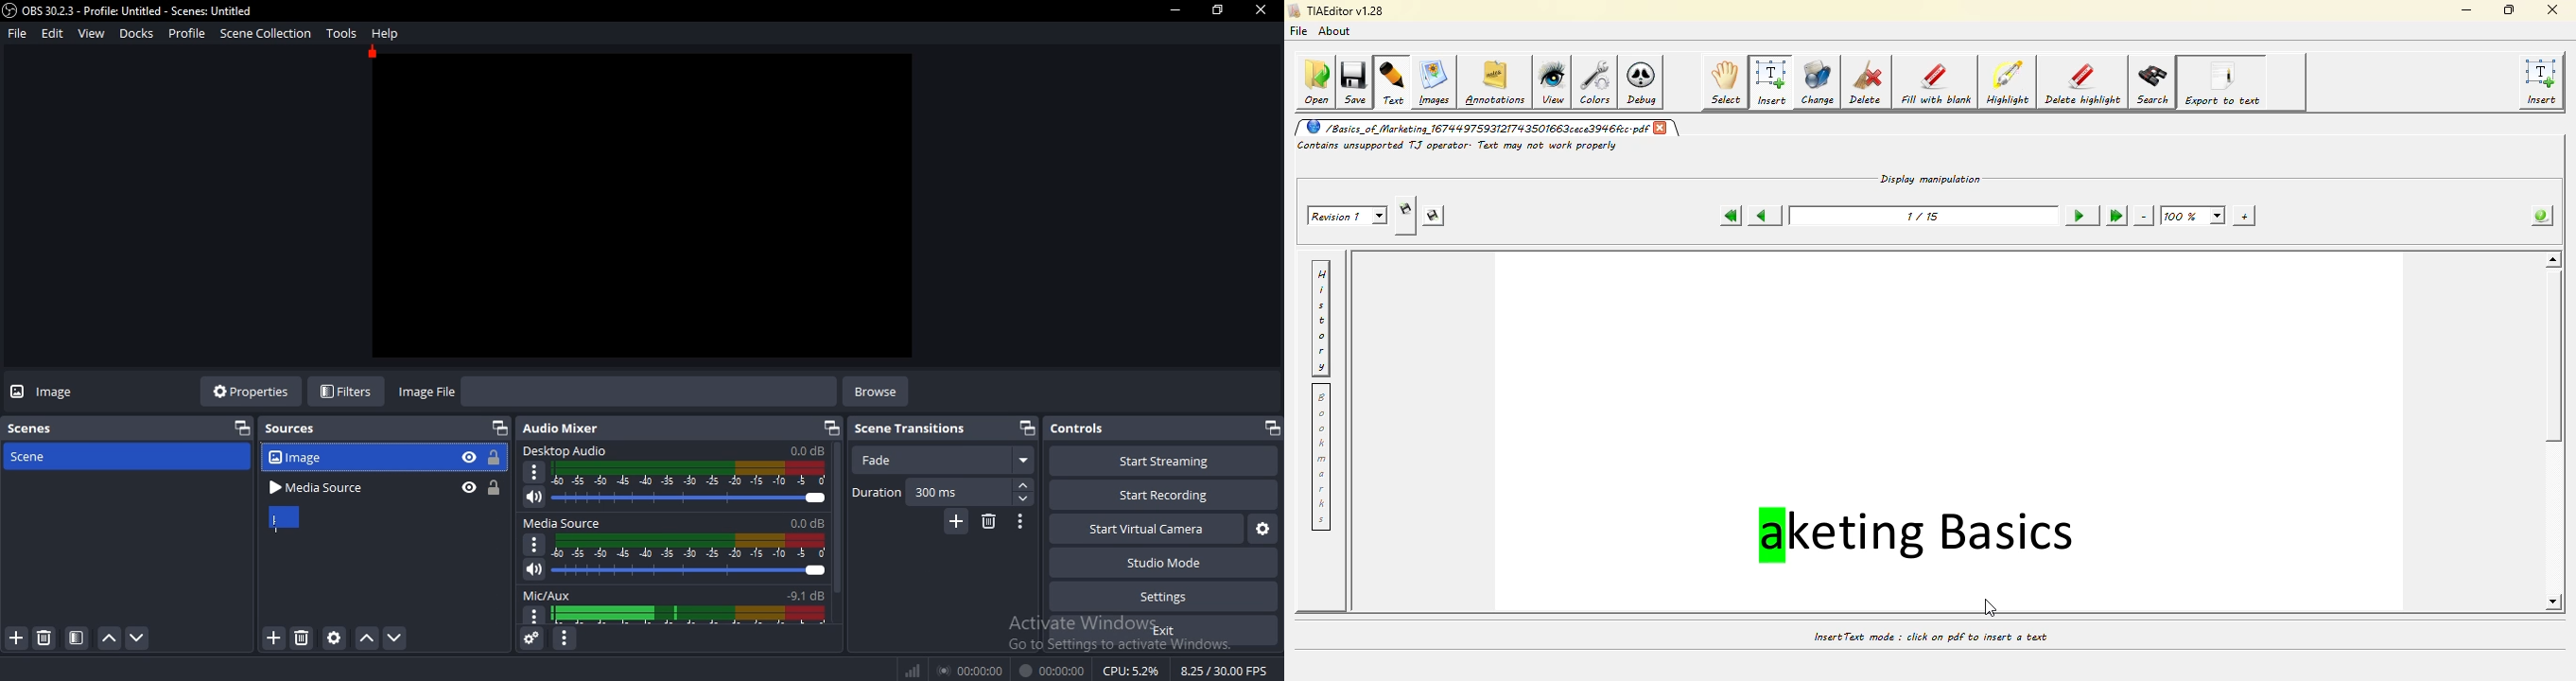 The height and width of the screenshot is (700, 2576). What do you see at coordinates (535, 473) in the screenshot?
I see `option` at bounding box center [535, 473].